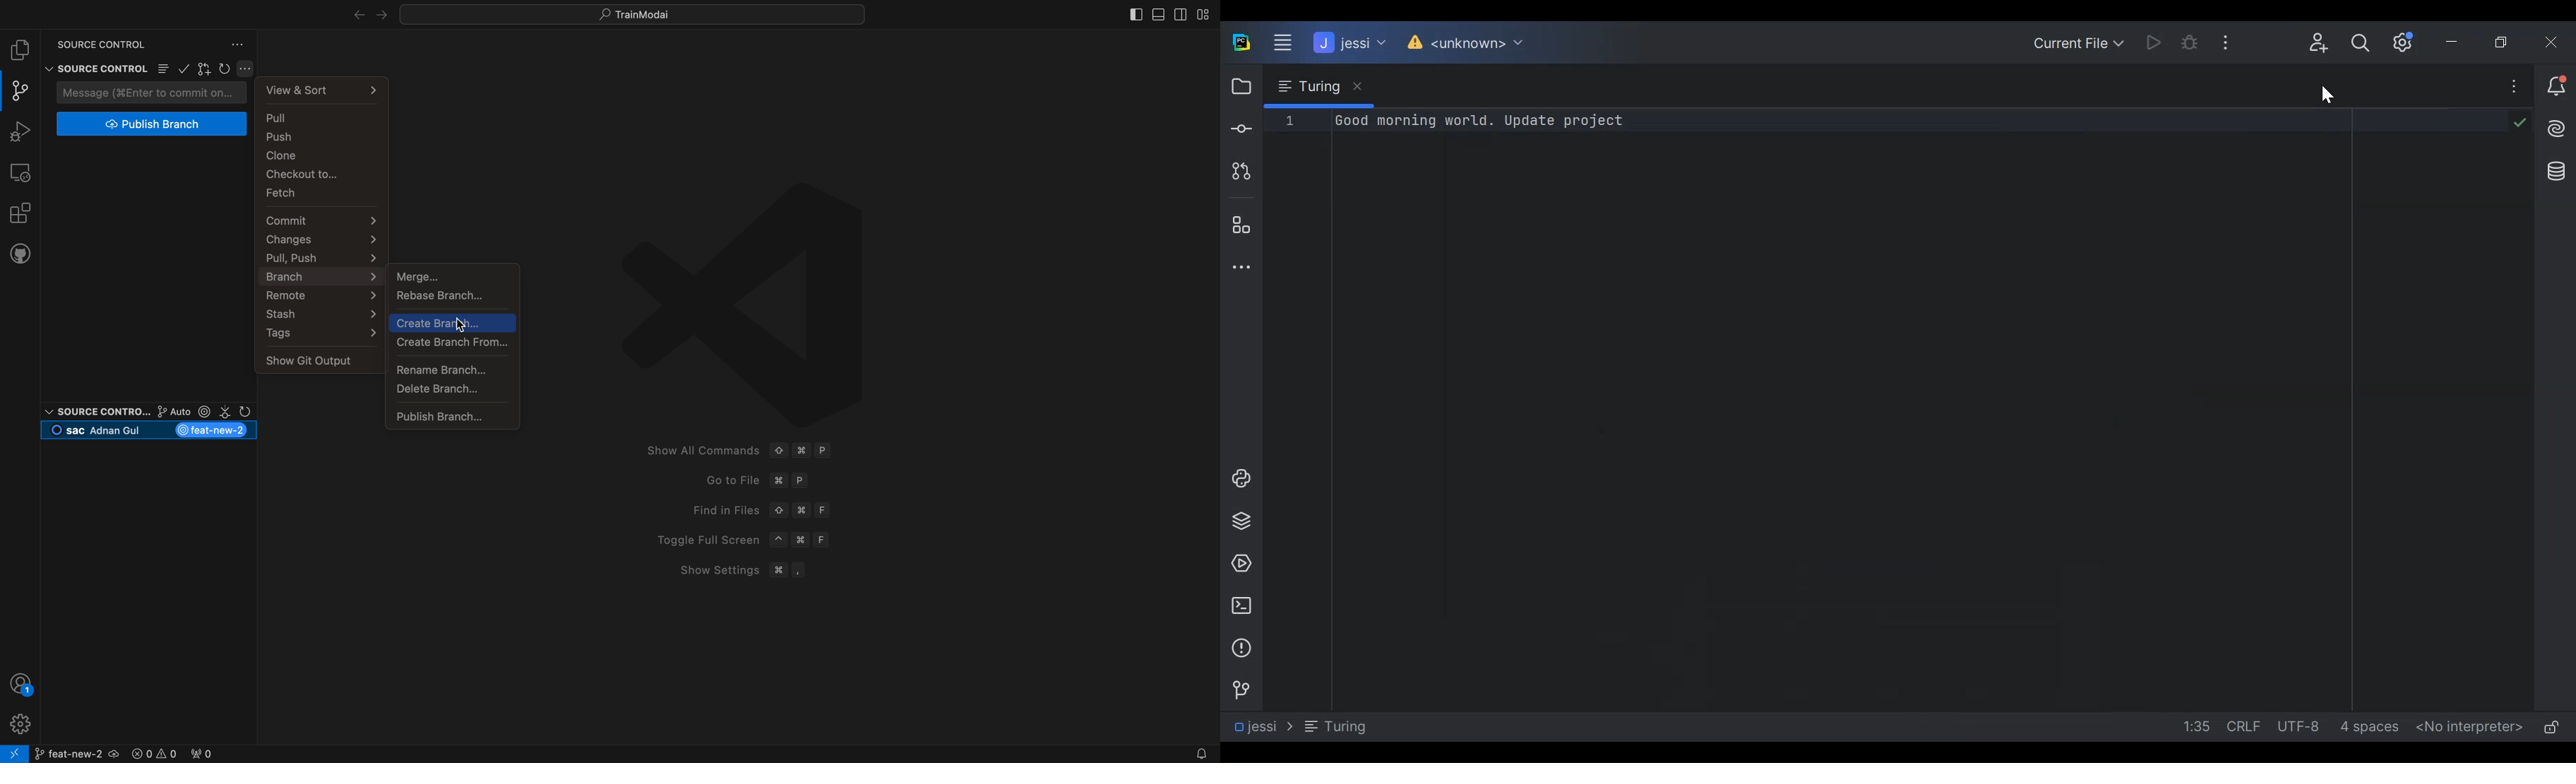 This screenshot has width=2576, height=784. I want to click on create a branch from others, so click(456, 343).